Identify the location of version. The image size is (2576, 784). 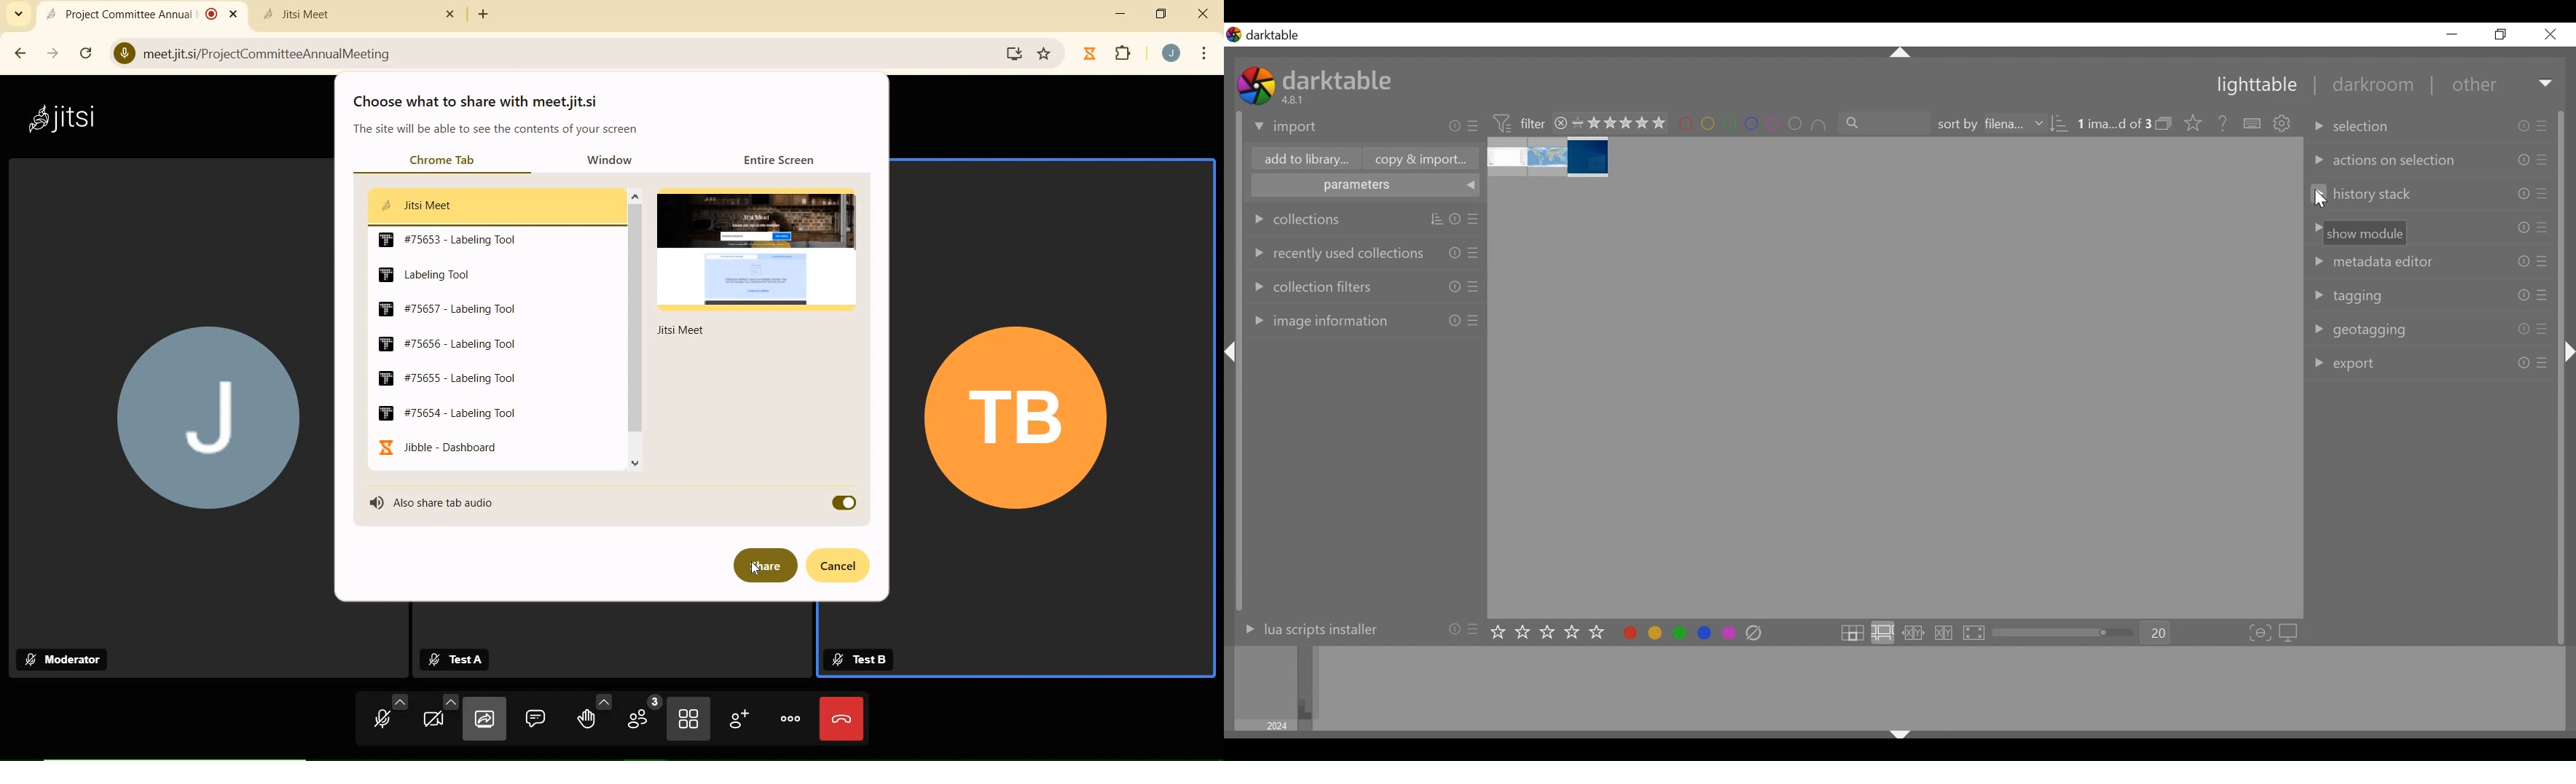
(1295, 99).